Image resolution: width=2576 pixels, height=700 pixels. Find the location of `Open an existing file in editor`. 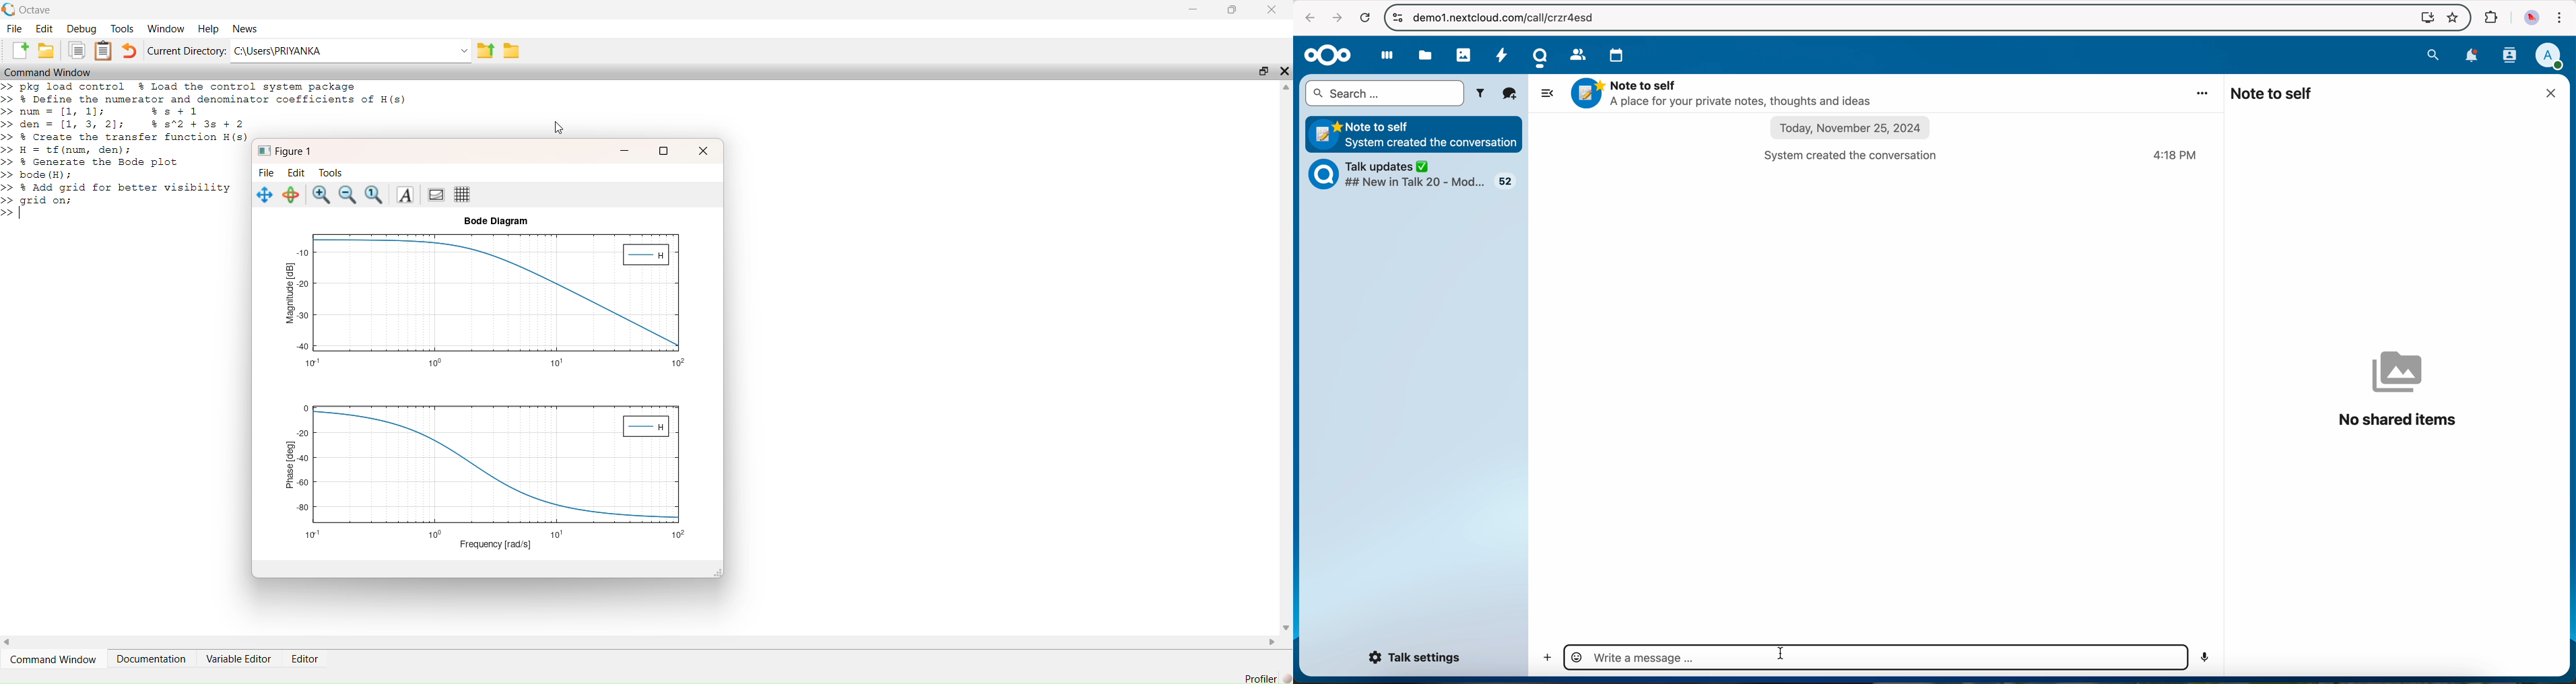

Open an existing file in editor is located at coordinates (46, 50).